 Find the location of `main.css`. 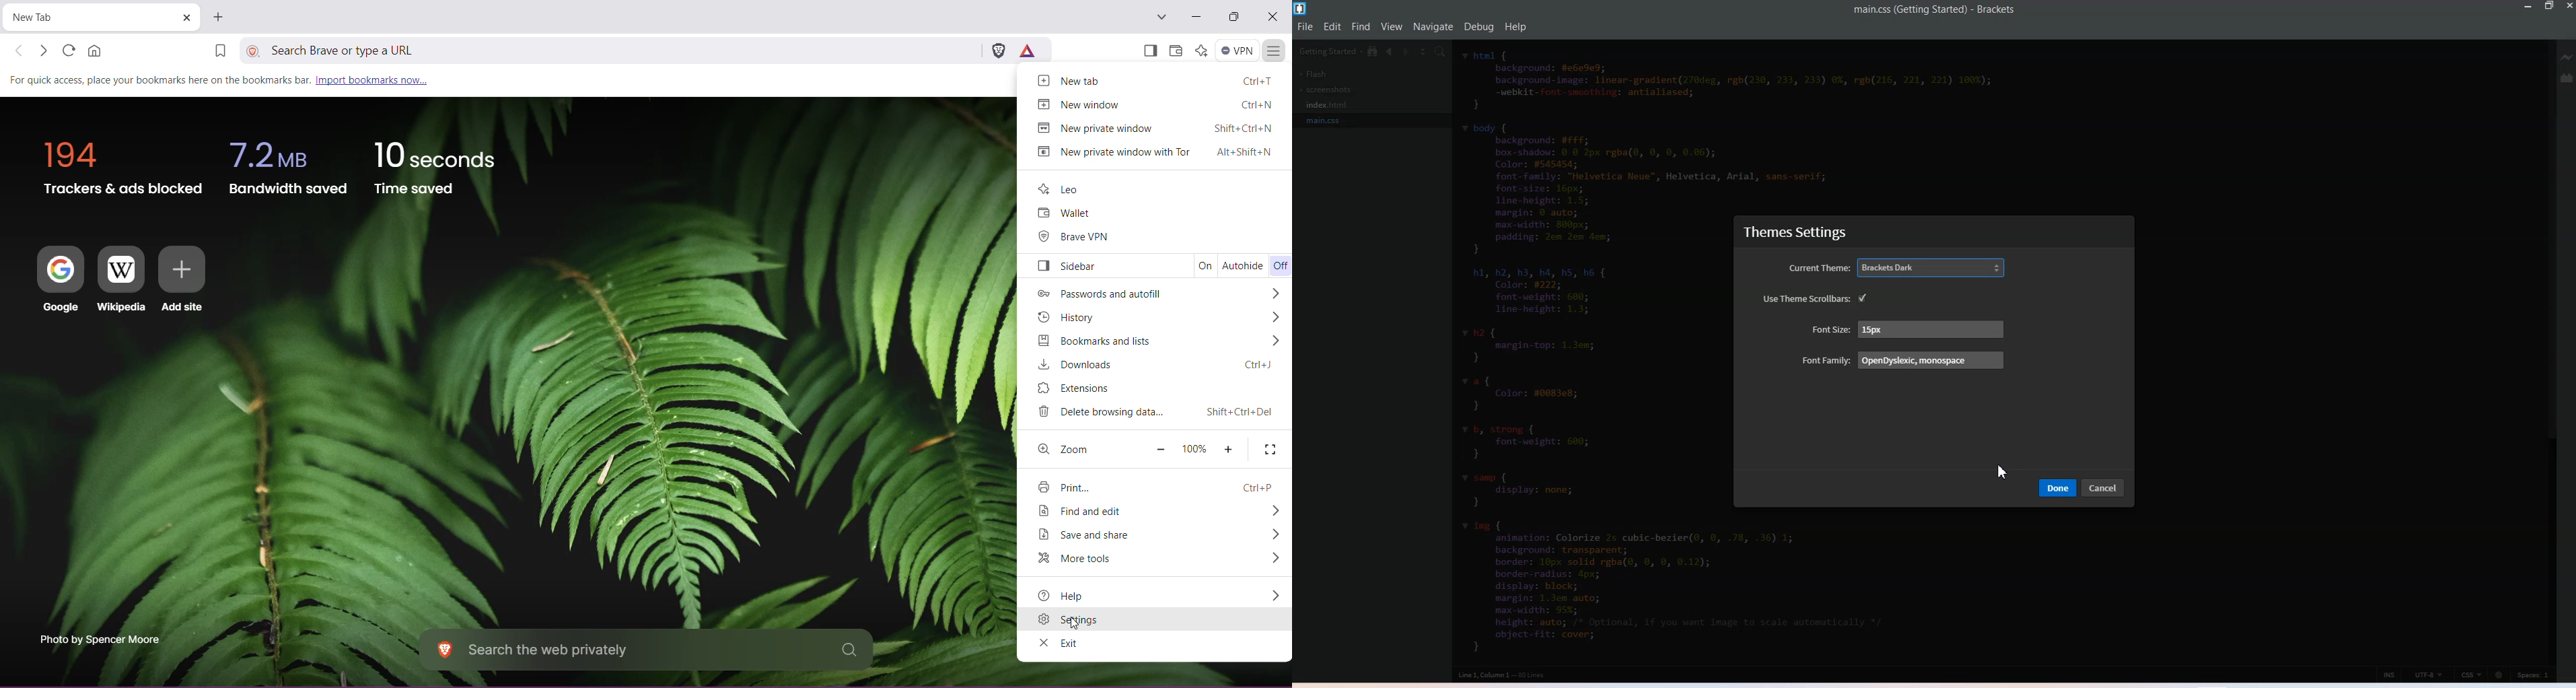

main.css is located at coordinates (1327, 120).